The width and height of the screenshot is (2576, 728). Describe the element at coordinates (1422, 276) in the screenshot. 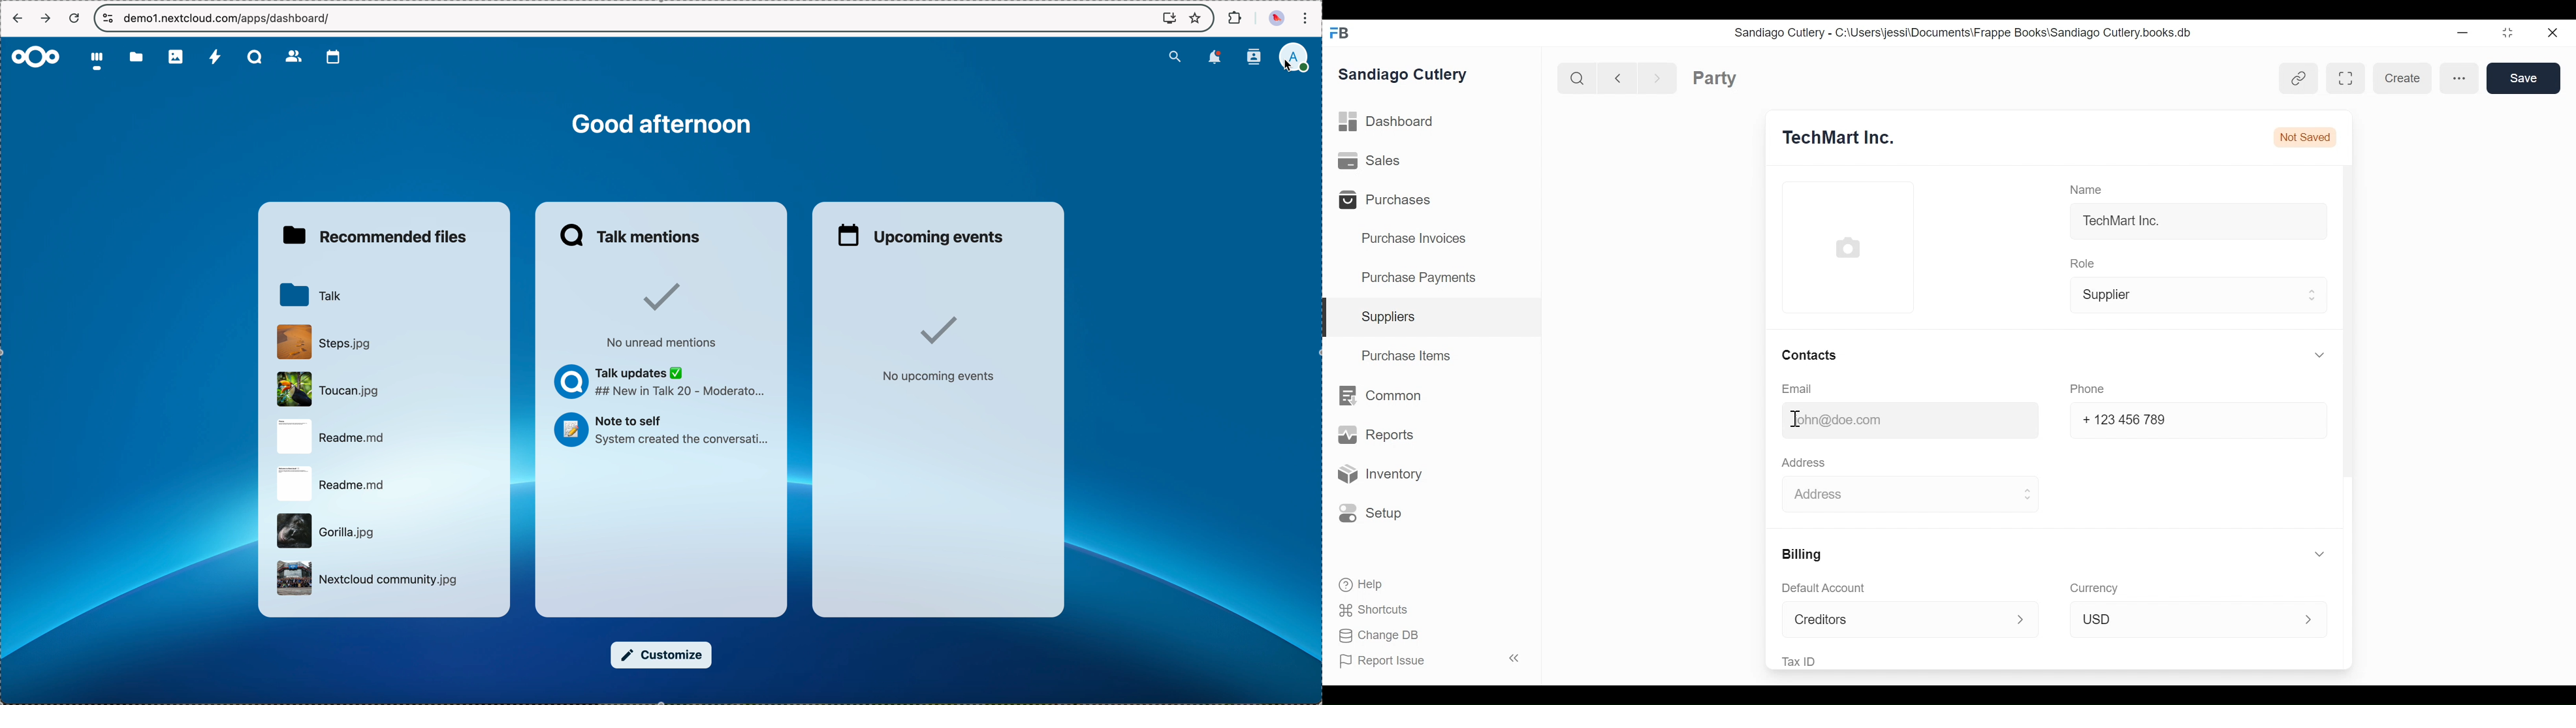

I see `Purchase Payments` at that location.